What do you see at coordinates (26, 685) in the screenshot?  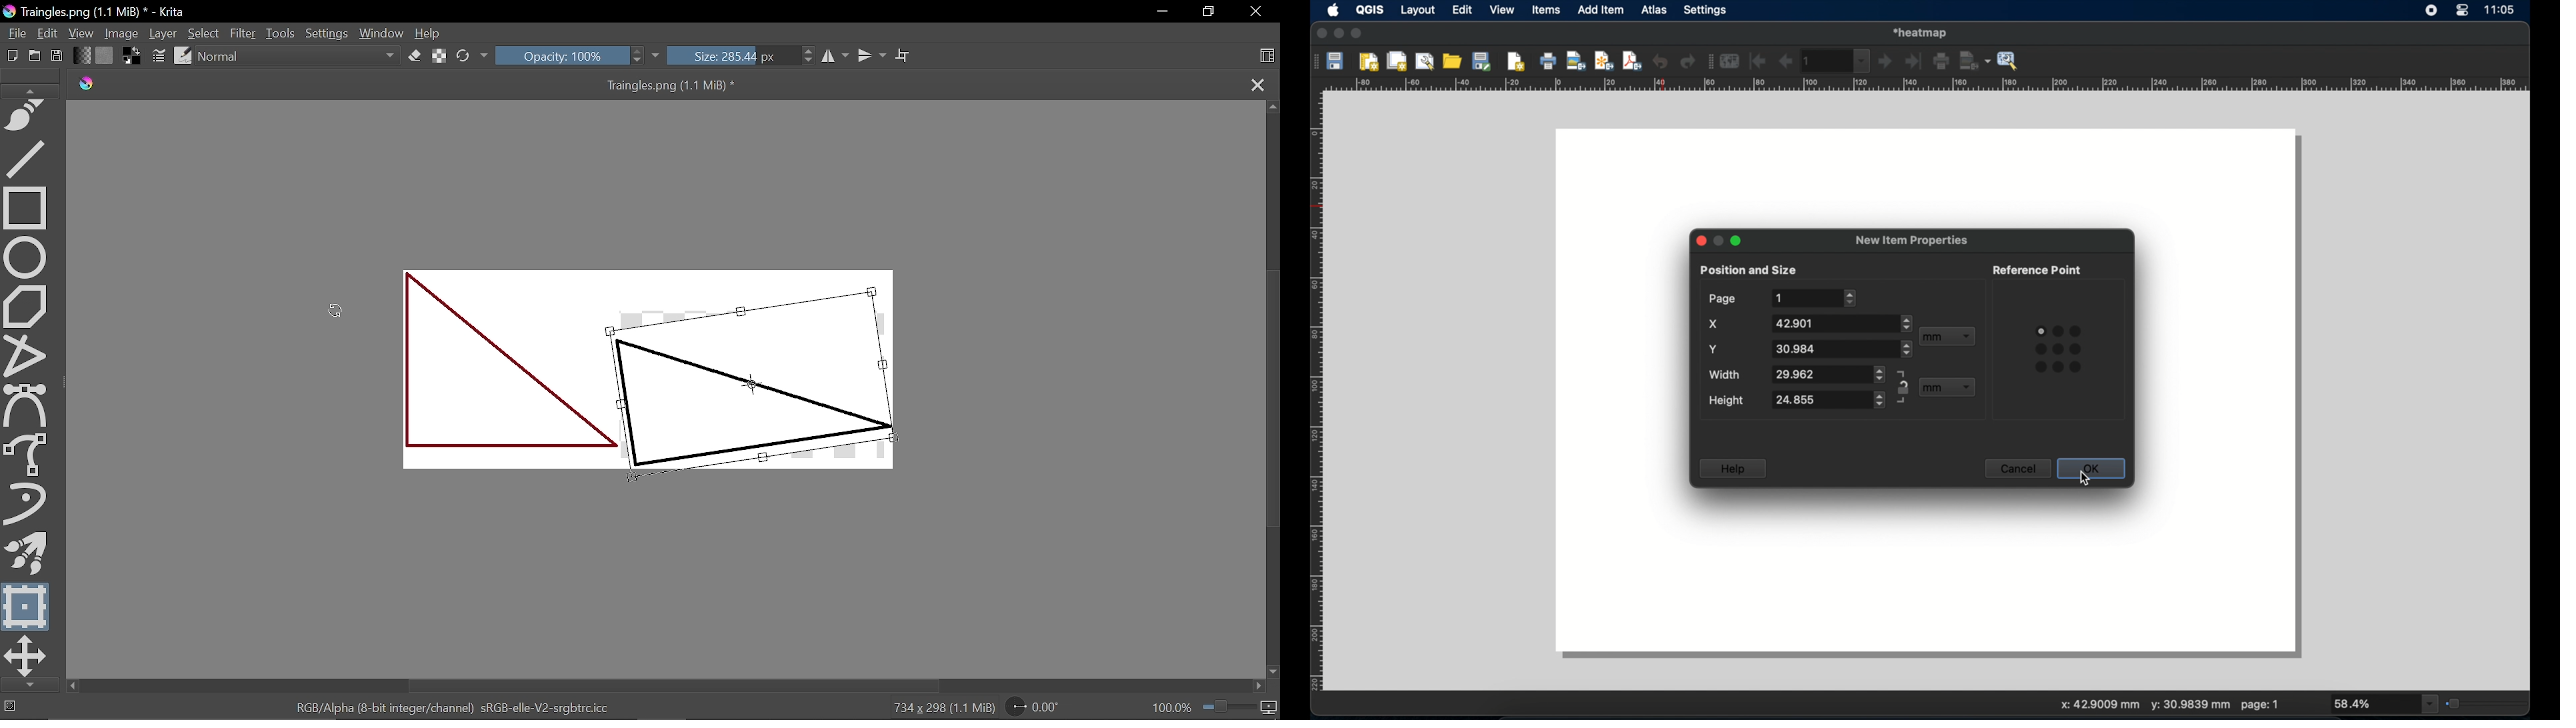 I see `Move down in tools` at bounding box center [26, 685].